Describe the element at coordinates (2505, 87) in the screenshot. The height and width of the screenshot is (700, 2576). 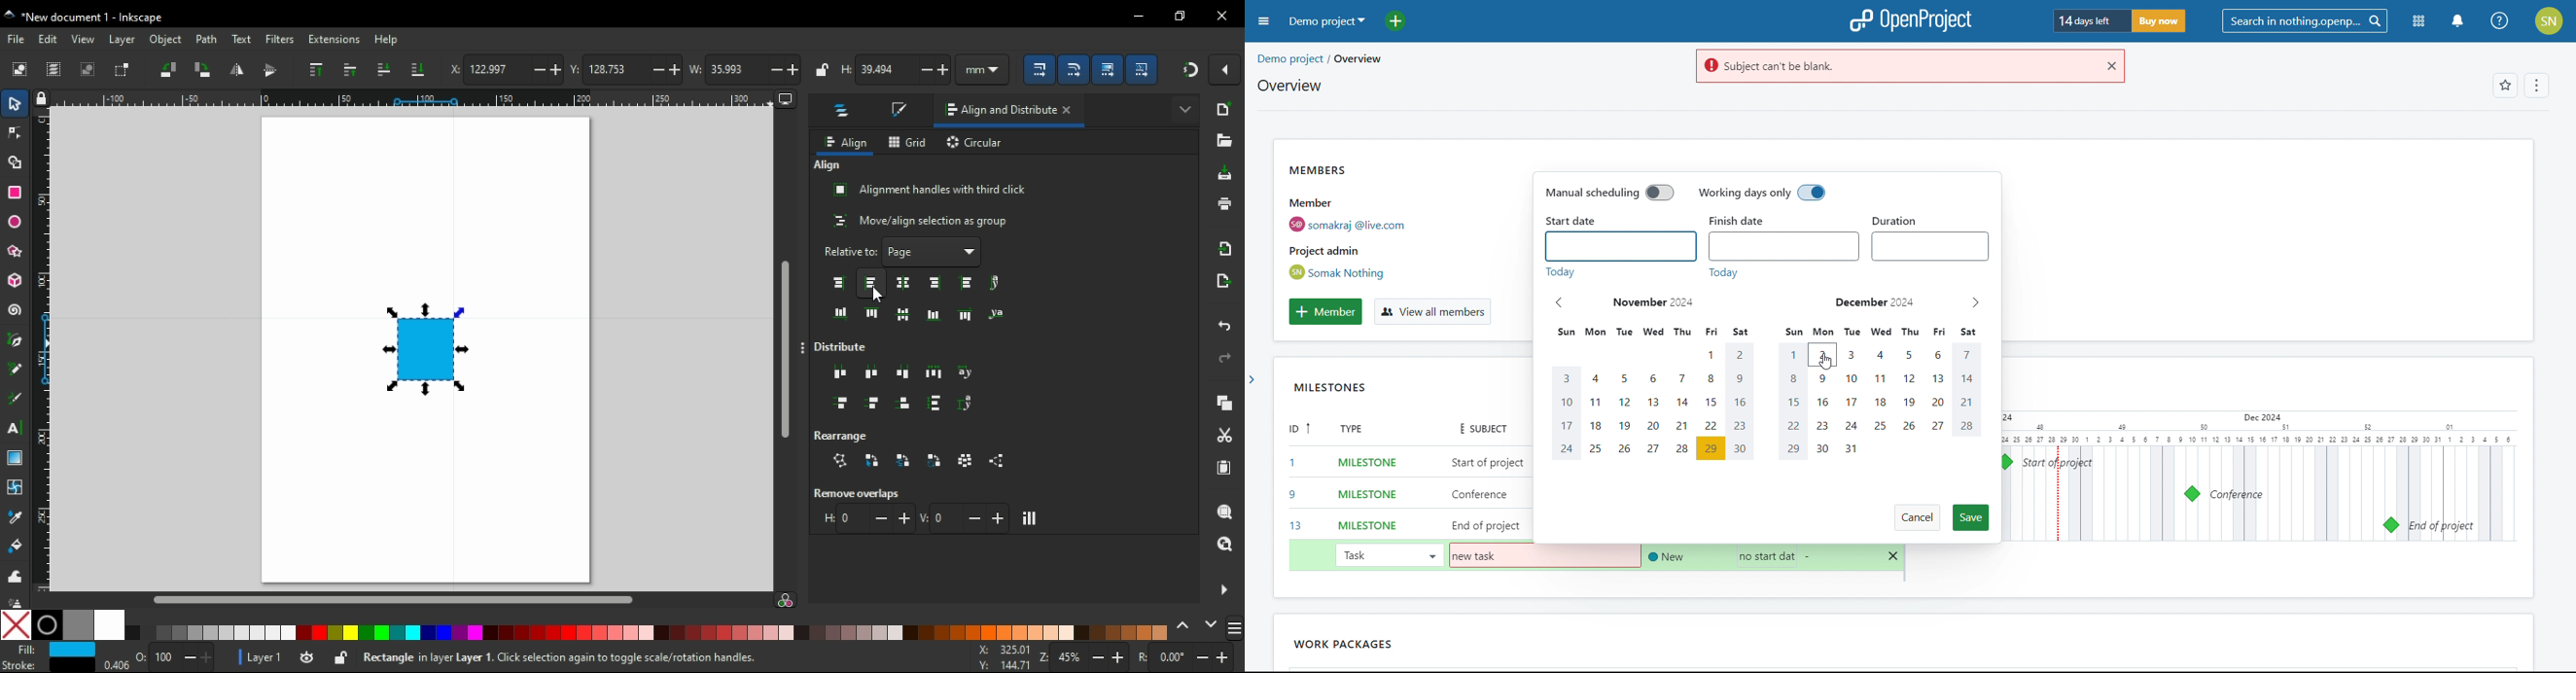
I see `favorites` at that location.